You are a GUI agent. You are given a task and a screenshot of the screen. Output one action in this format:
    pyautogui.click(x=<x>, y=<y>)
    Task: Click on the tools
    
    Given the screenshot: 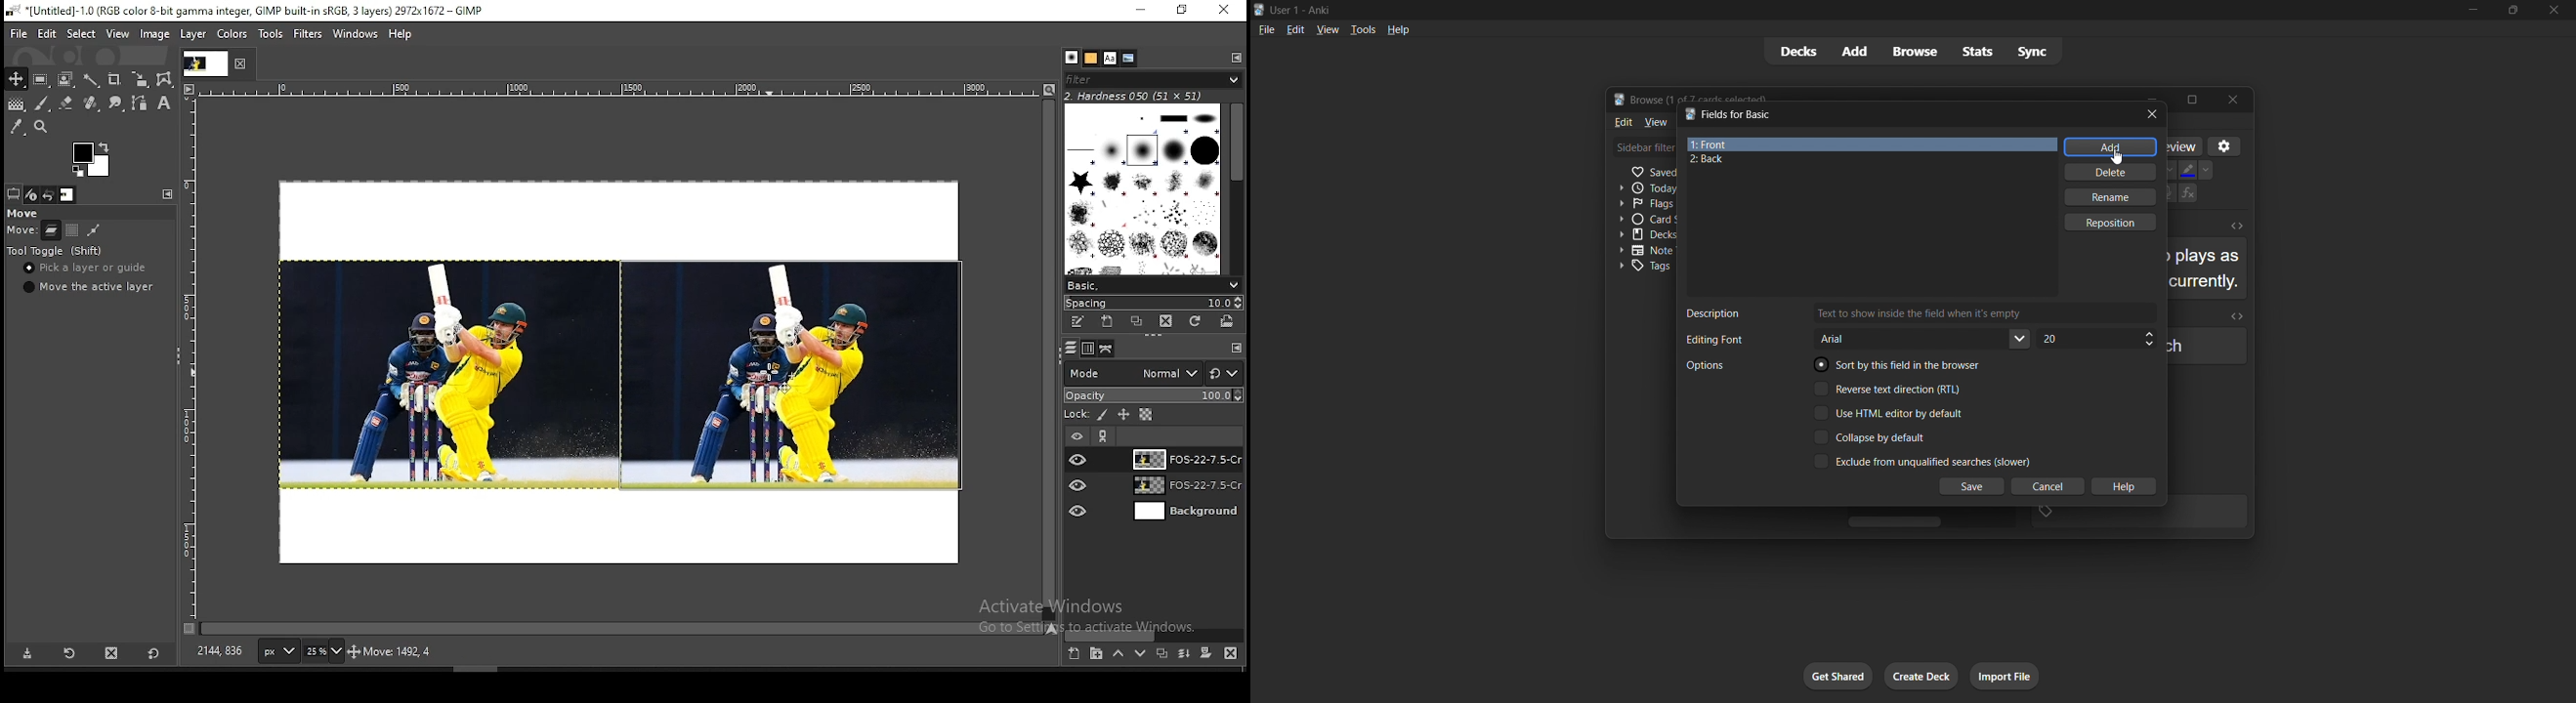 What is the action you would take?
    pyautogui.click(x=1362, y=30)
    